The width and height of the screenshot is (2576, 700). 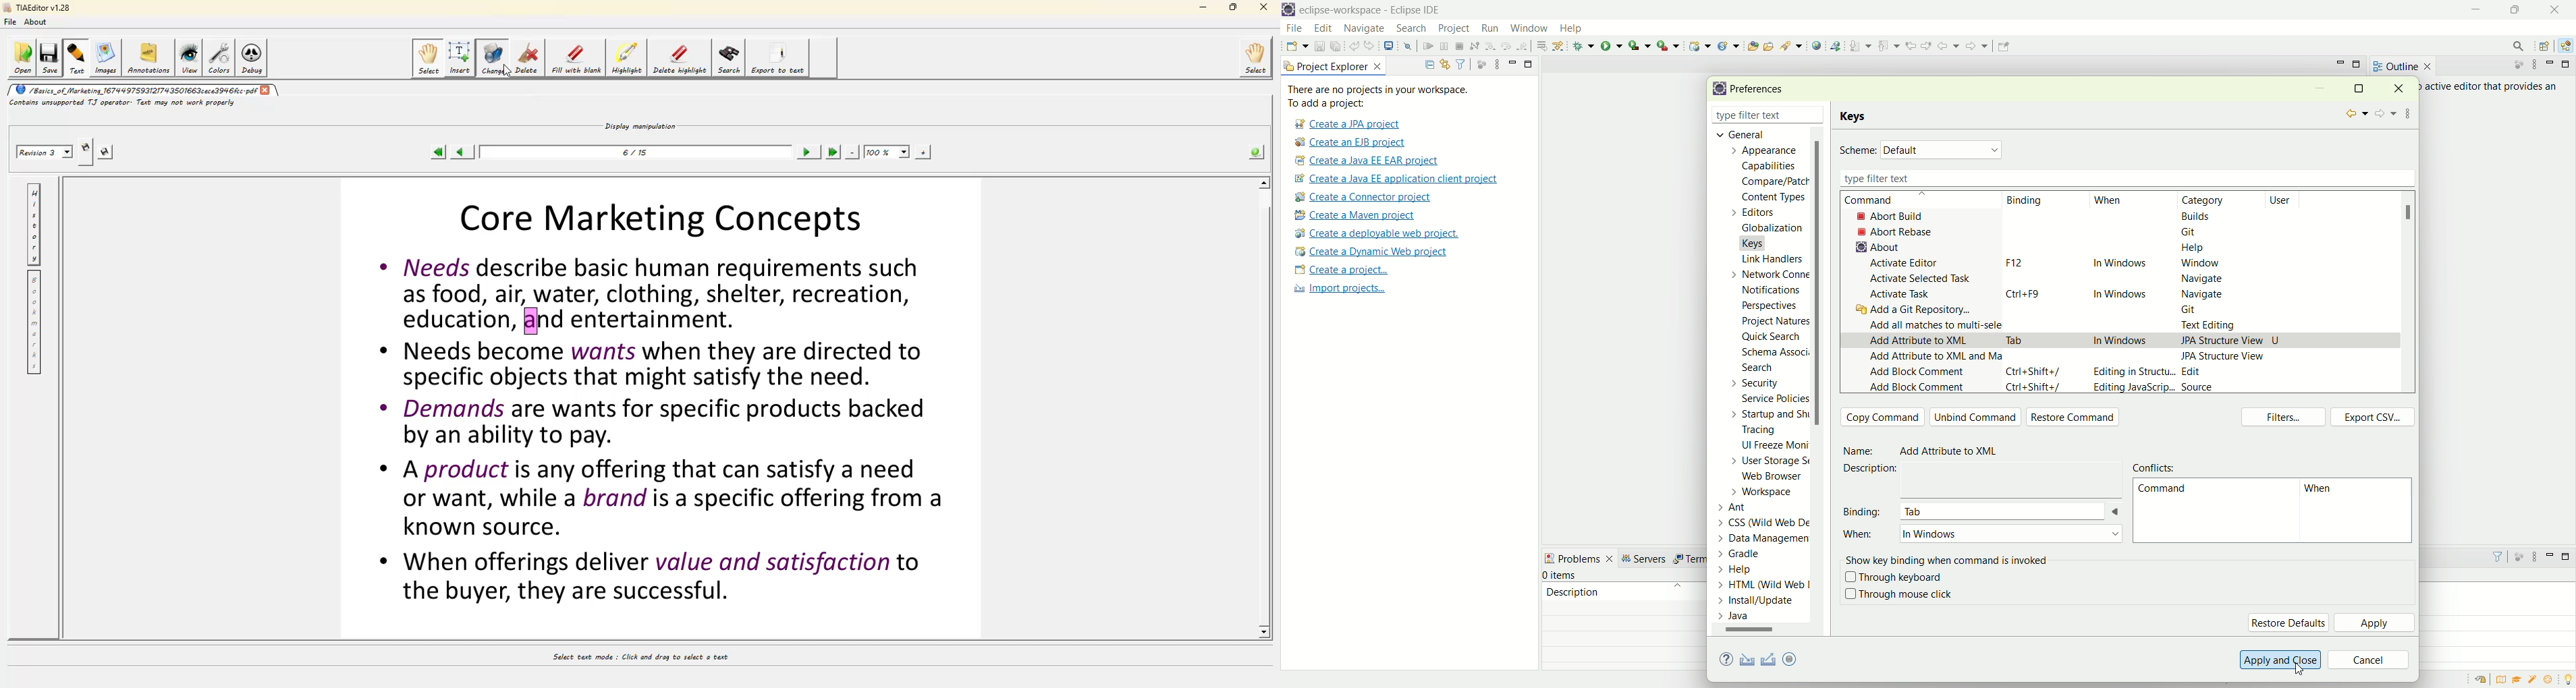 I want to click on maximize, so click(x=1234, y=7).